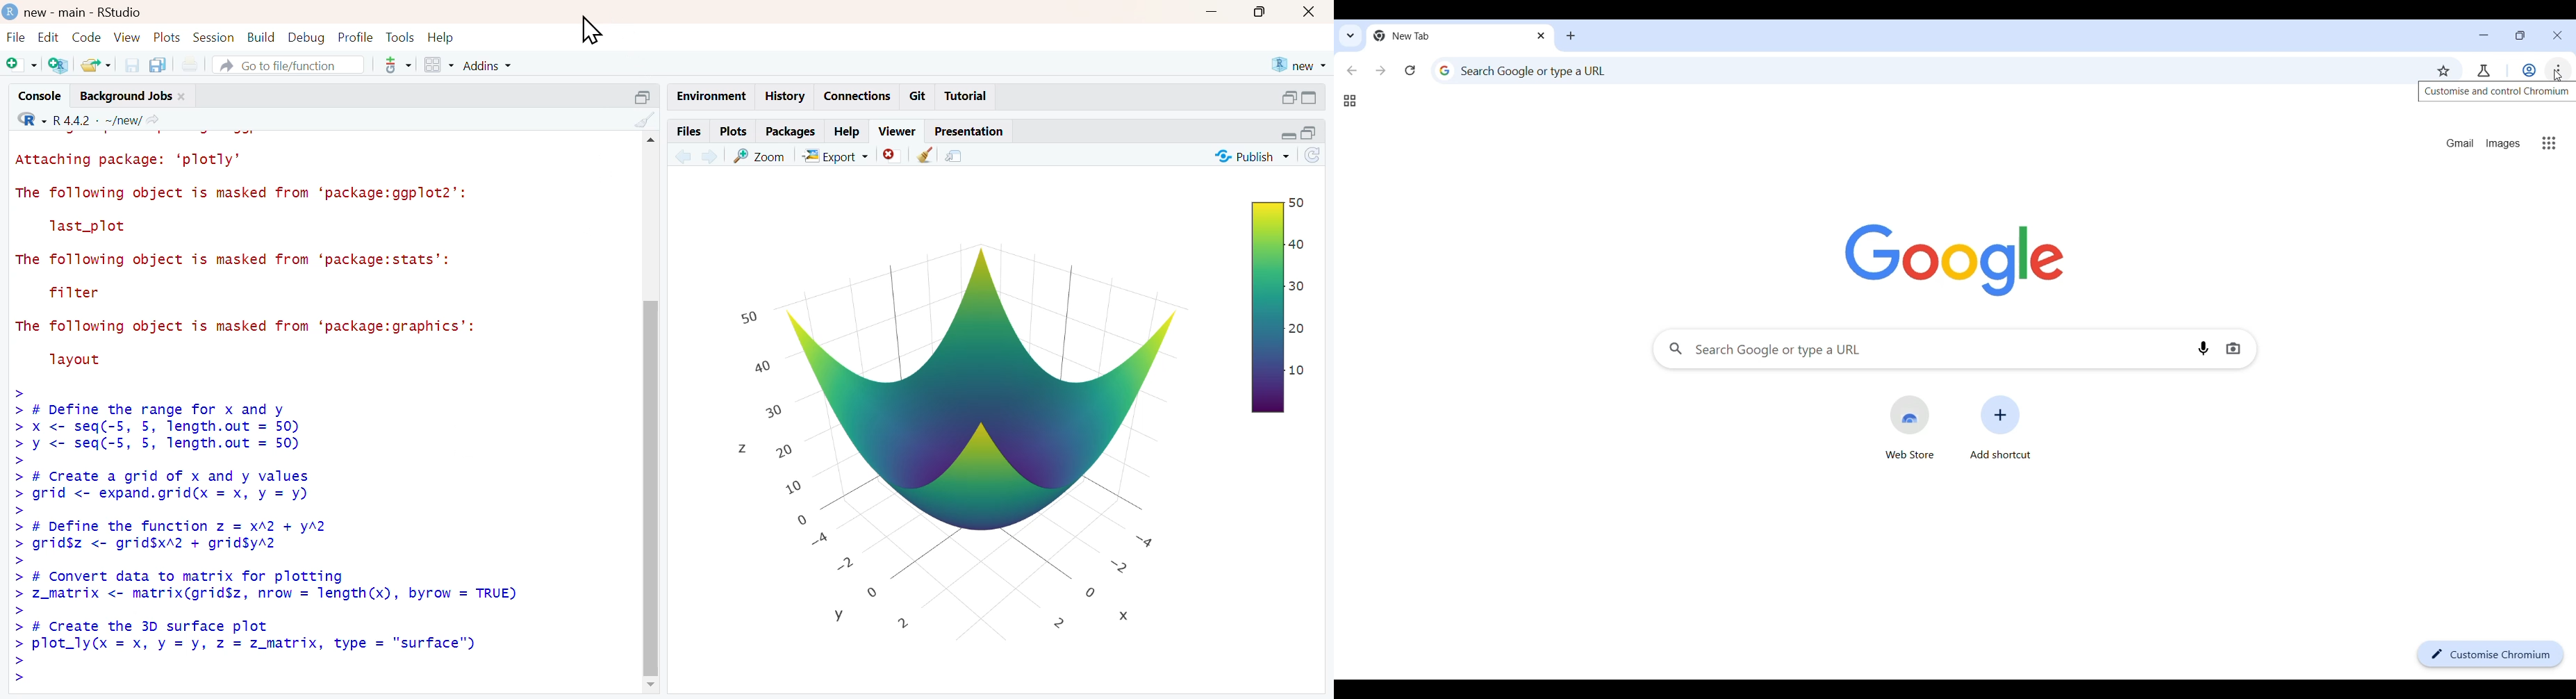  I want to click on presentation, so click(971, 131).